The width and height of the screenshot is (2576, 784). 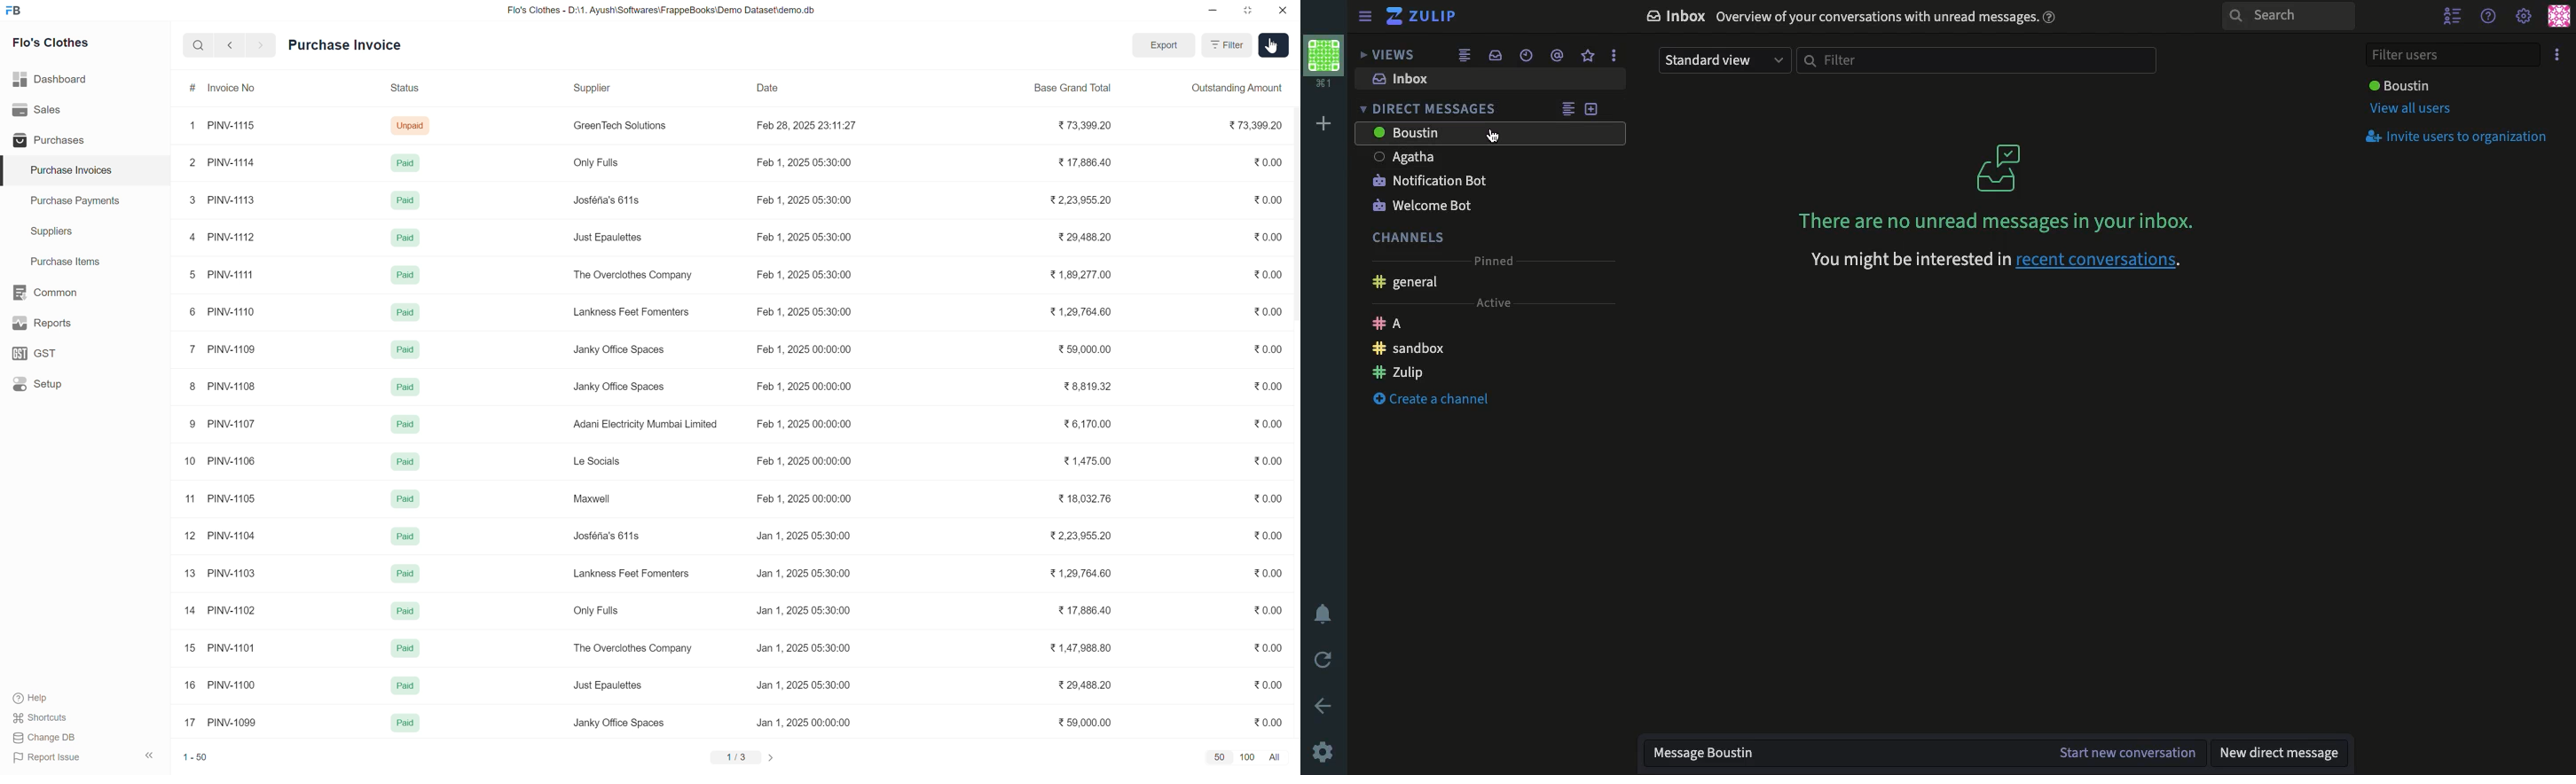 I want to click on Supplier, so click(x=587, y=92).